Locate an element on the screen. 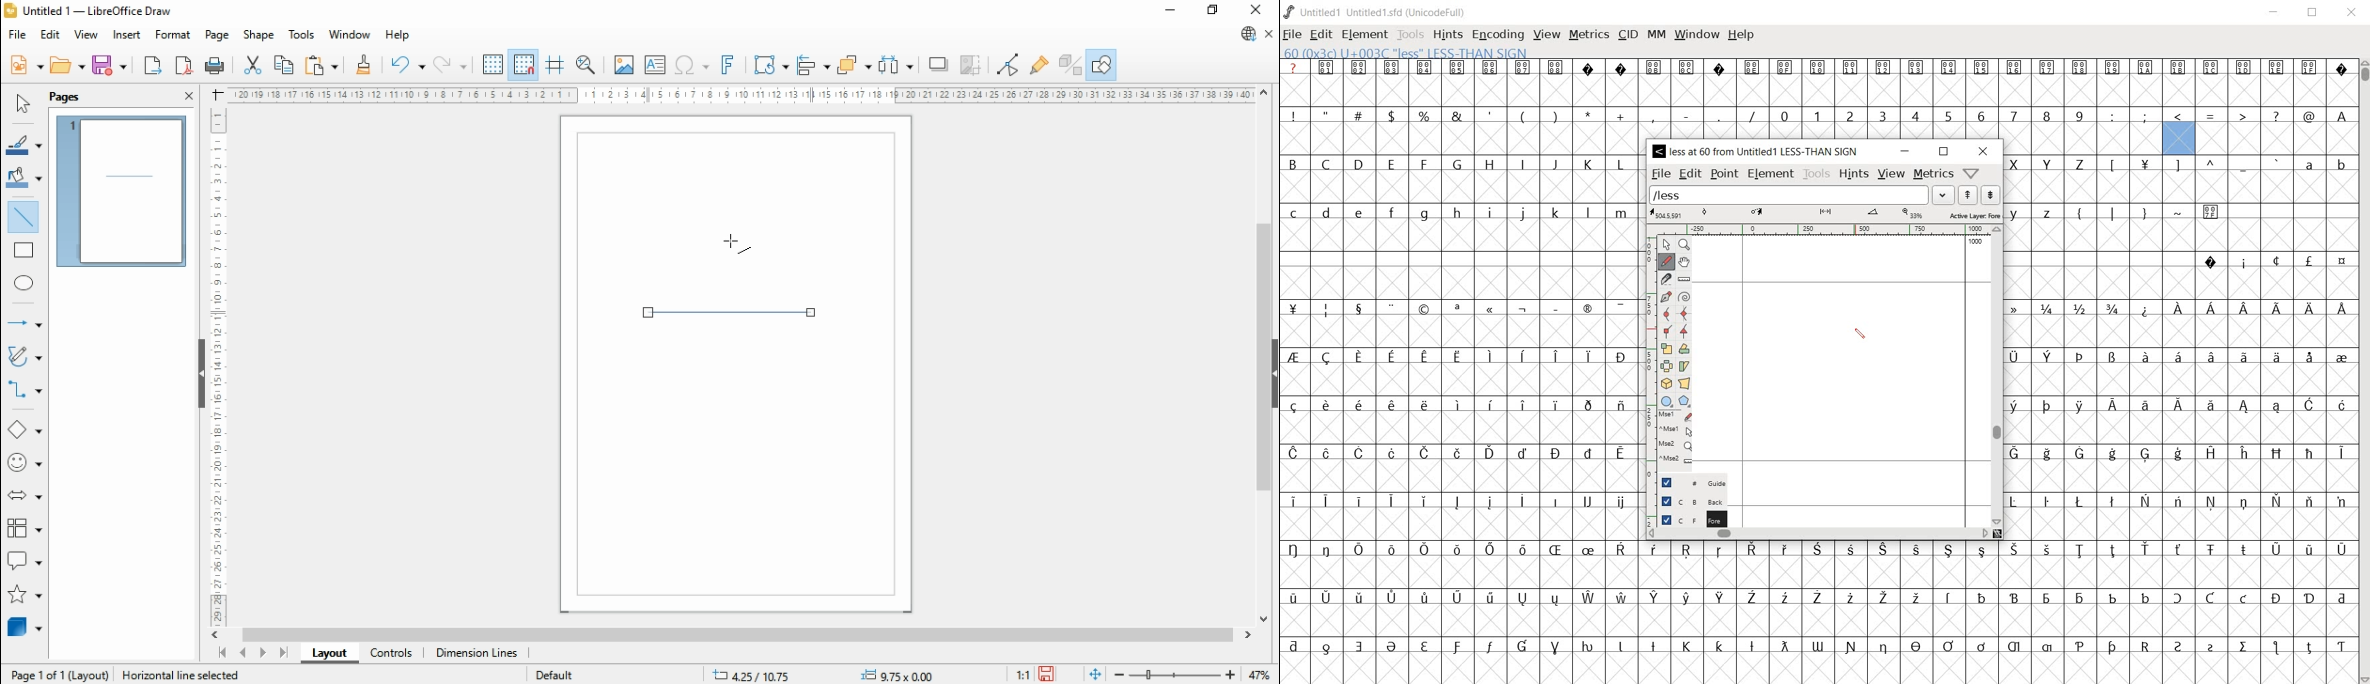  special symbols is located at coordinates (1817, 66).